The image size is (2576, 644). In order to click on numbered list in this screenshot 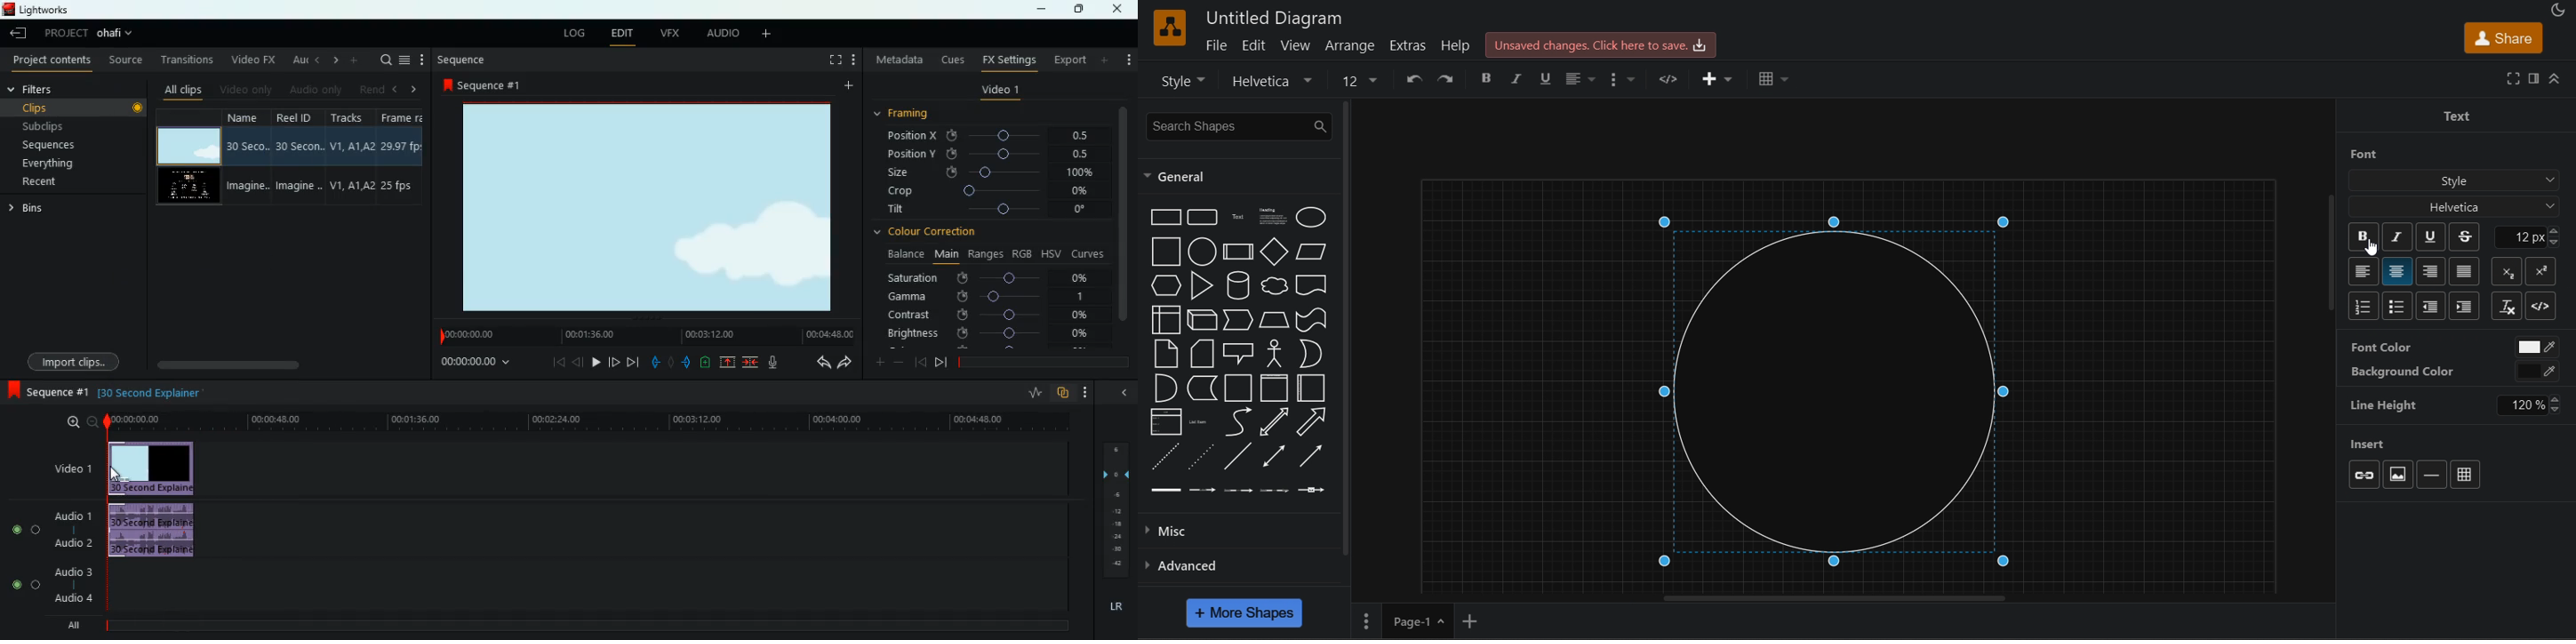, I will do `click(2365, 305)`.